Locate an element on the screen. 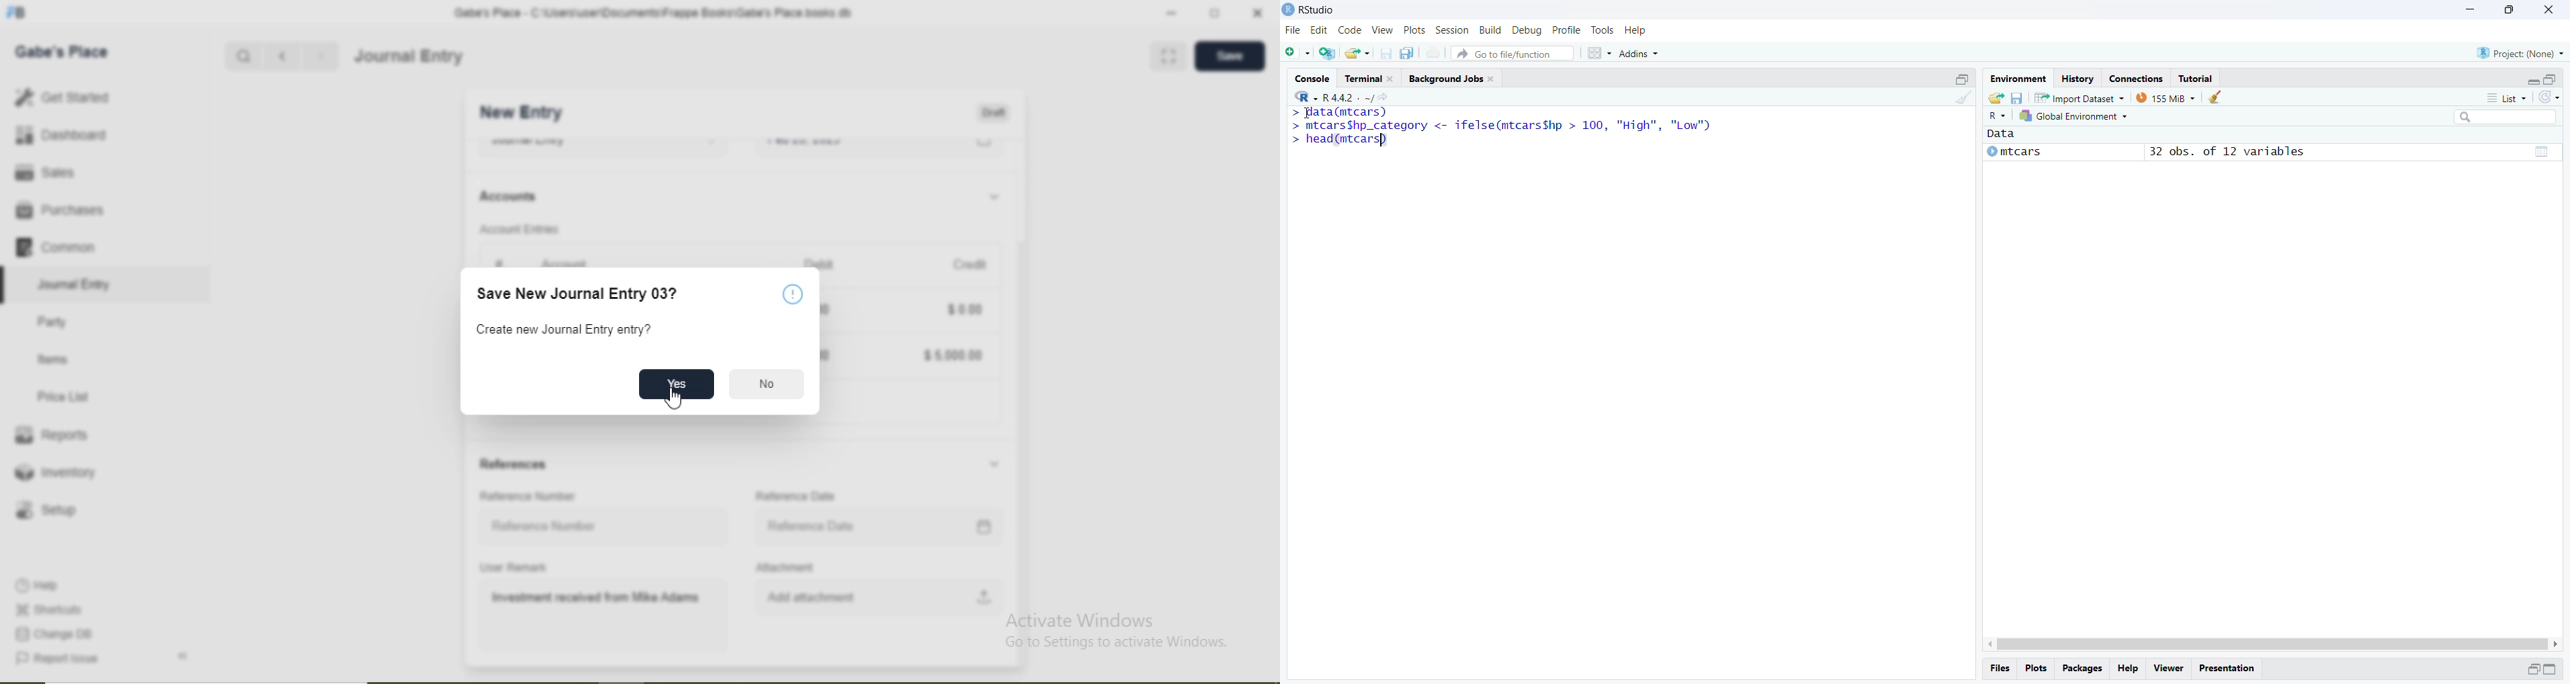 This screenshot has height=700, width=2576. Import Dataset is located at coordinates (2080, 97).